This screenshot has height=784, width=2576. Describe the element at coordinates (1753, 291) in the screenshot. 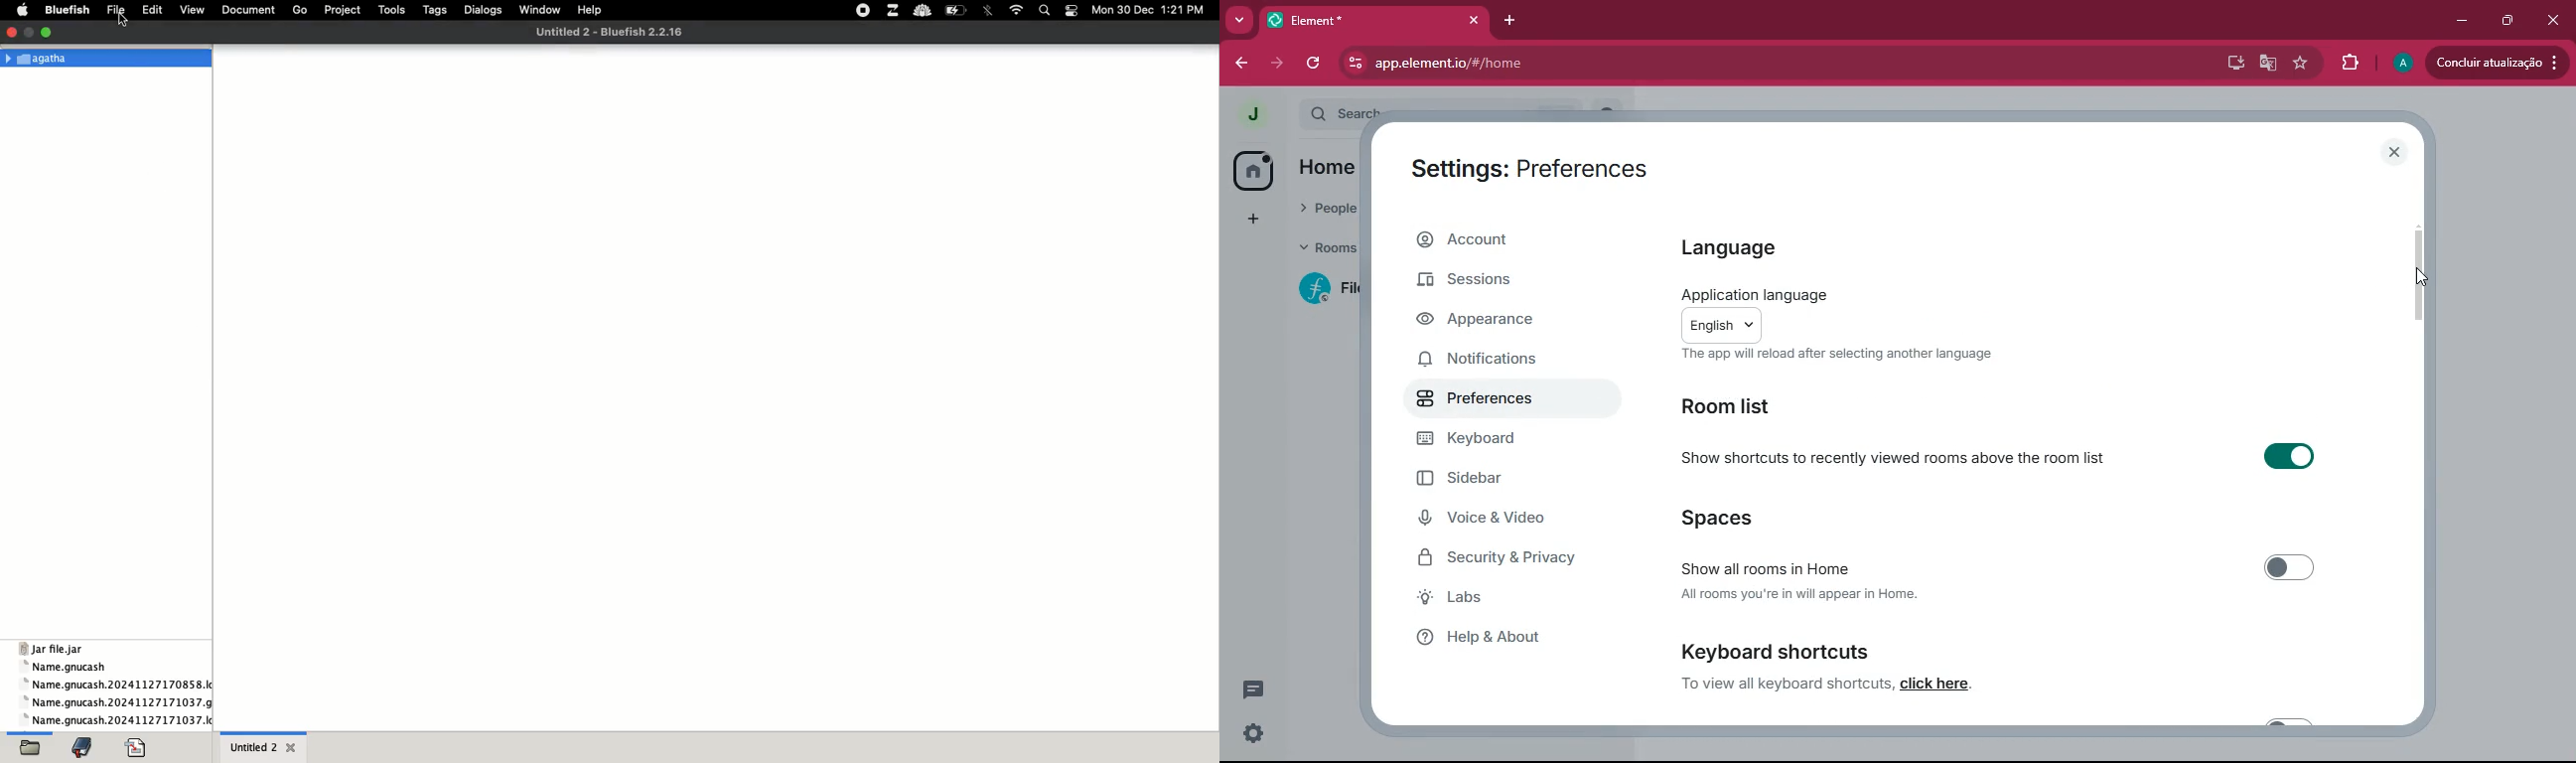

I see `application language ` at that location.